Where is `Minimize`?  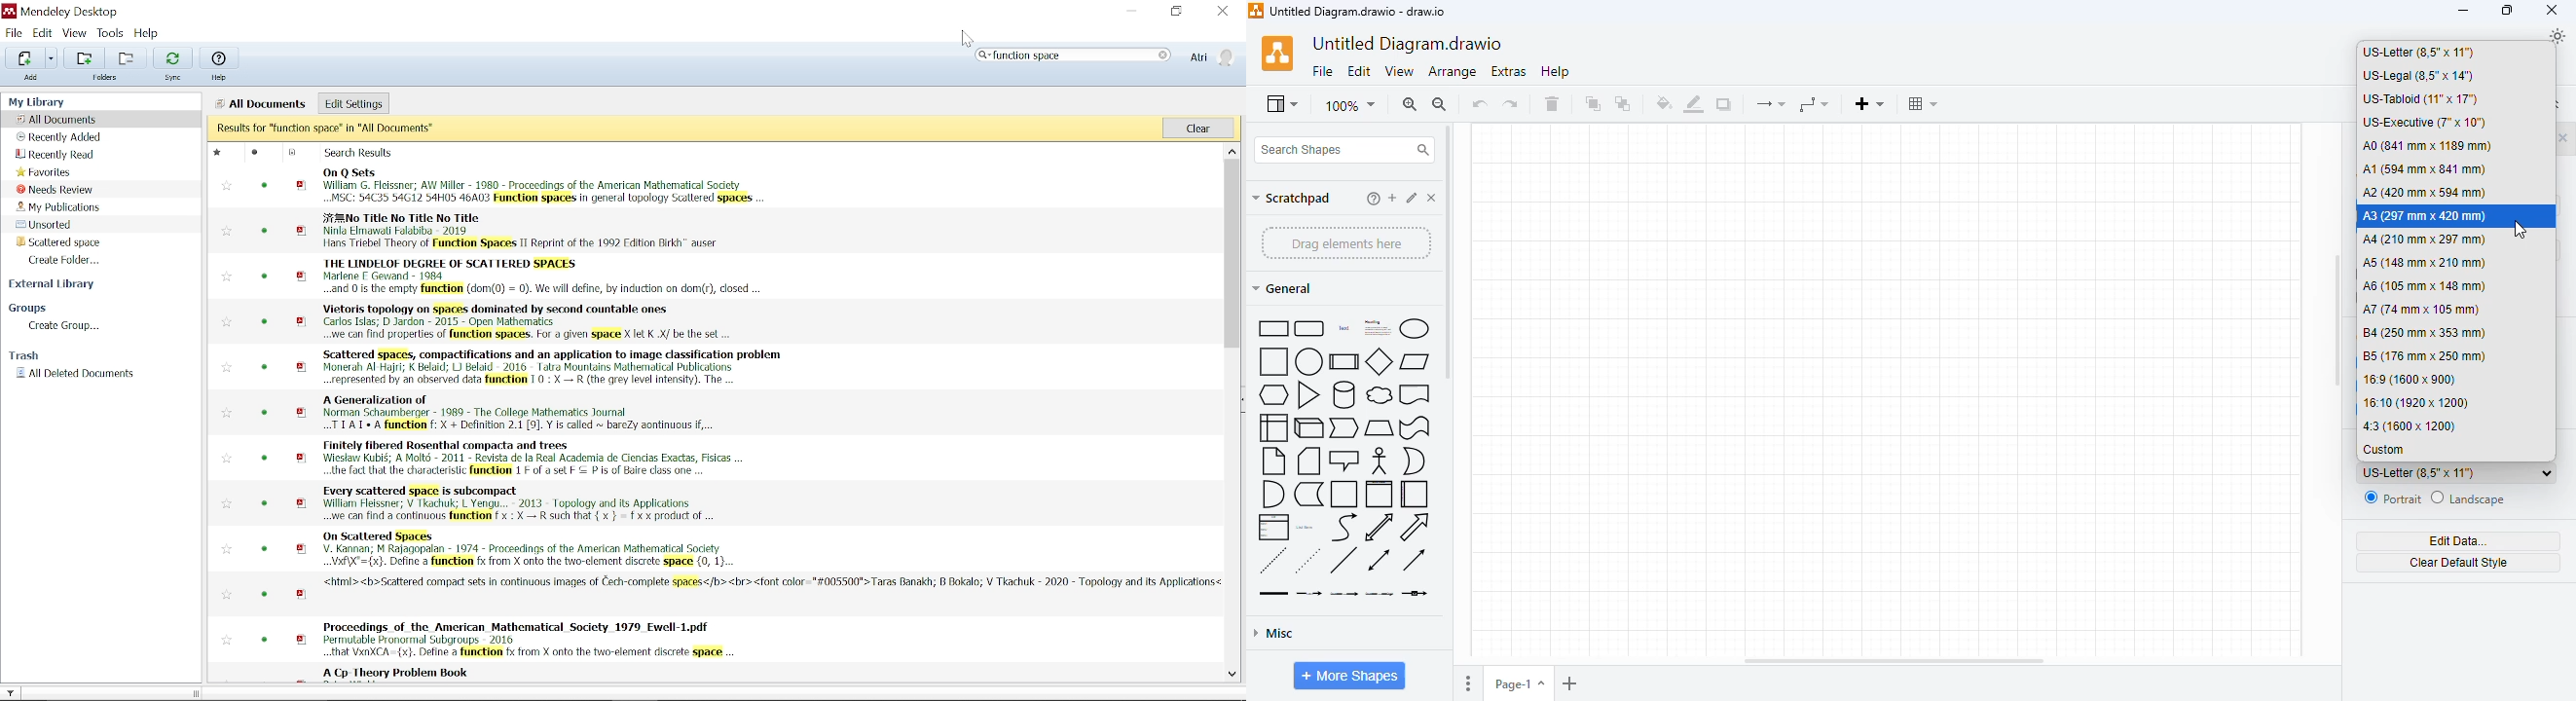 Minimize is located at coordinates (1127, 10).